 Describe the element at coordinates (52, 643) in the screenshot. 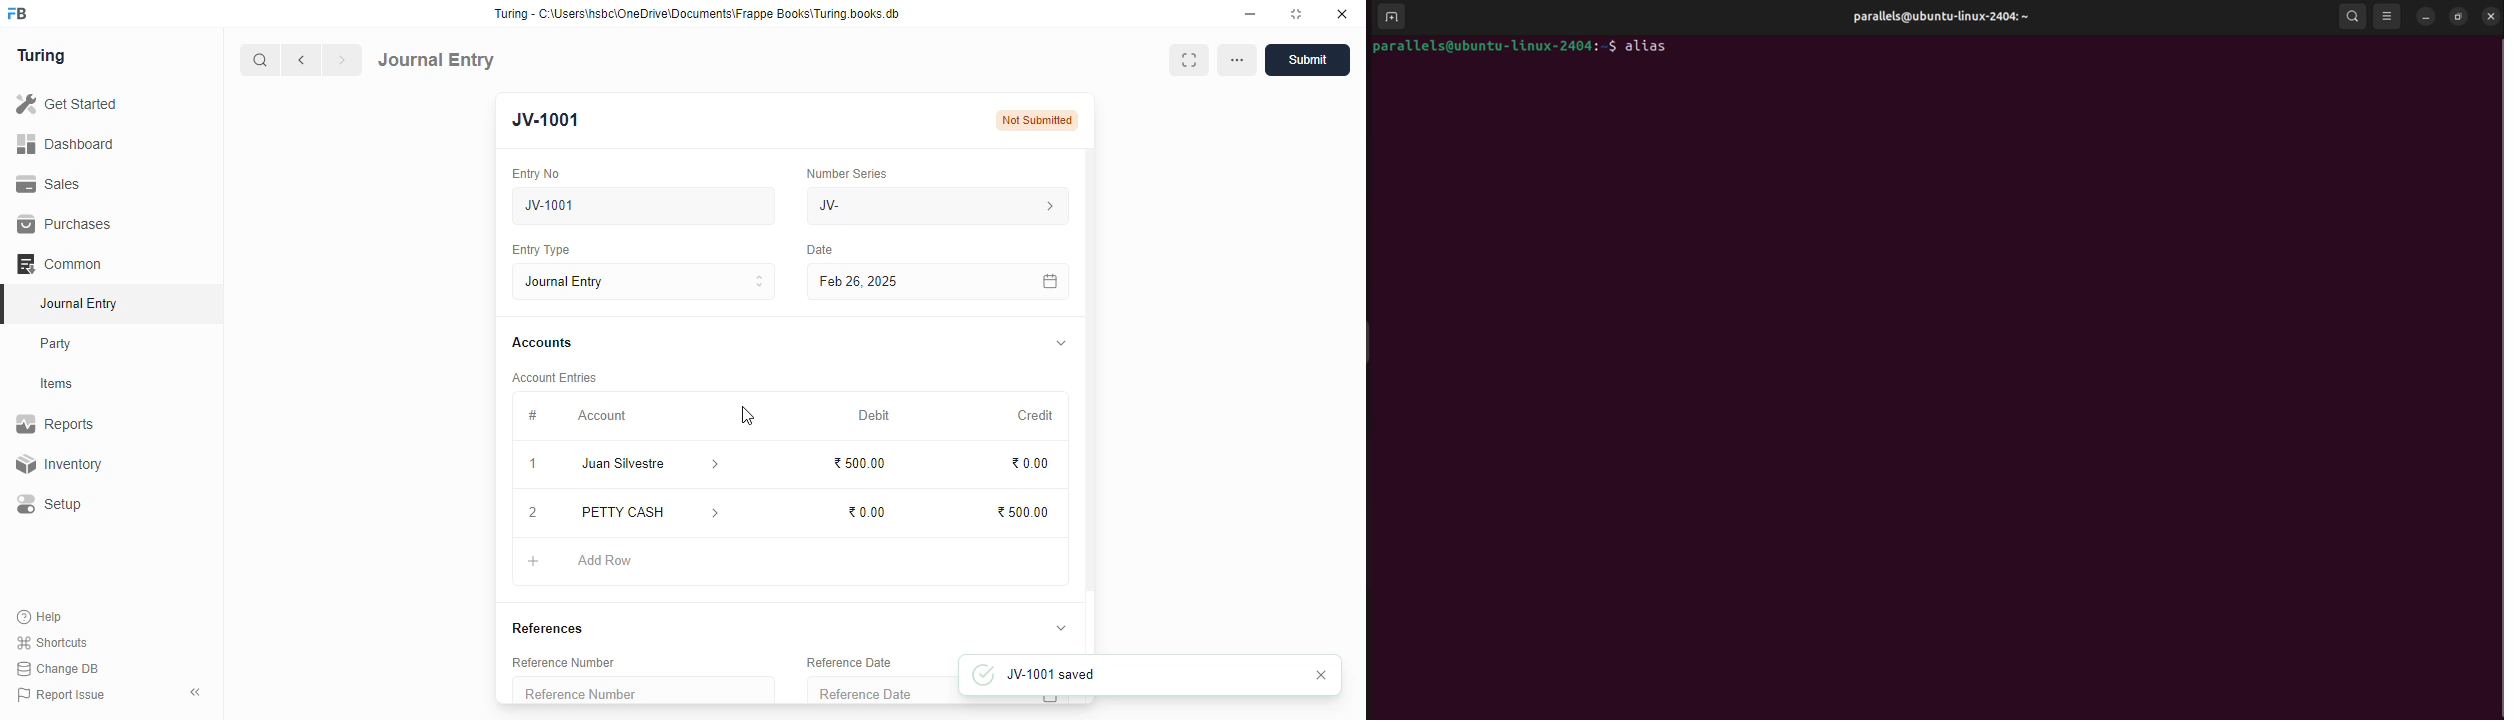

I see `shortcuts` at that location.